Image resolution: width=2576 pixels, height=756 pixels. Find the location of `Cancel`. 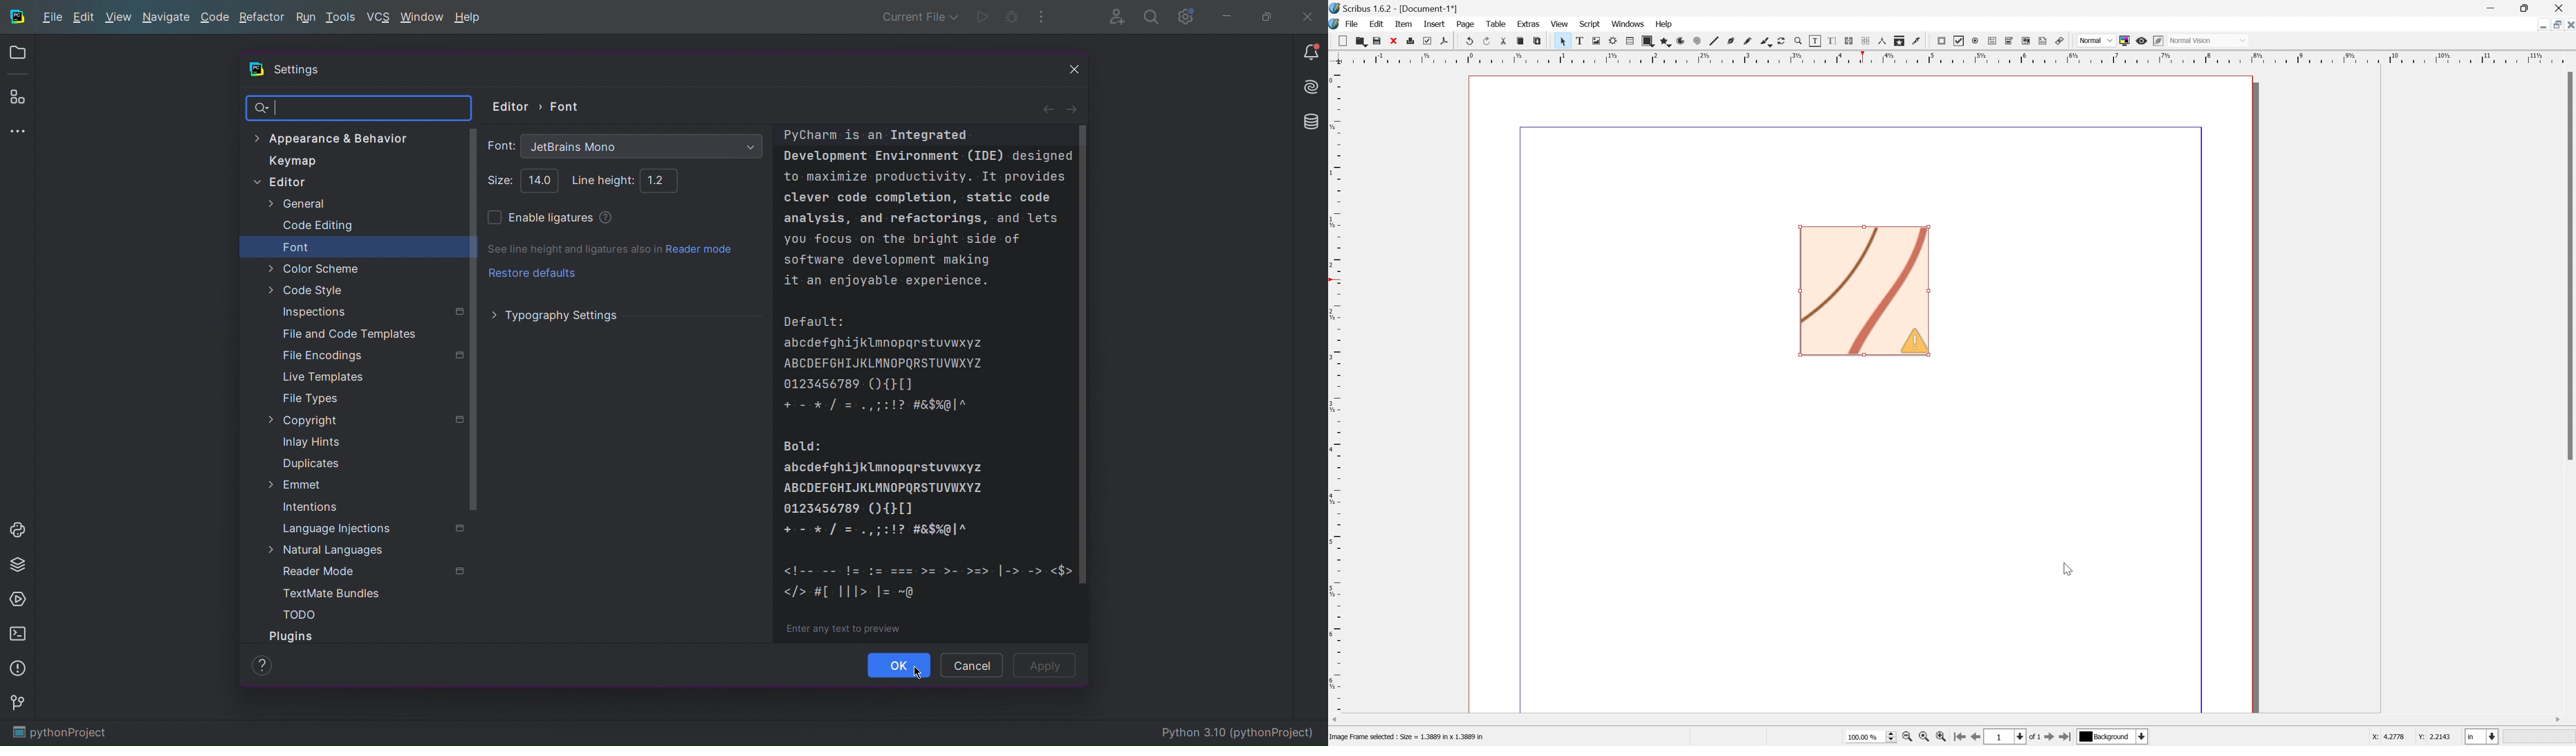

Cancel is located at coordinates (972, 664).